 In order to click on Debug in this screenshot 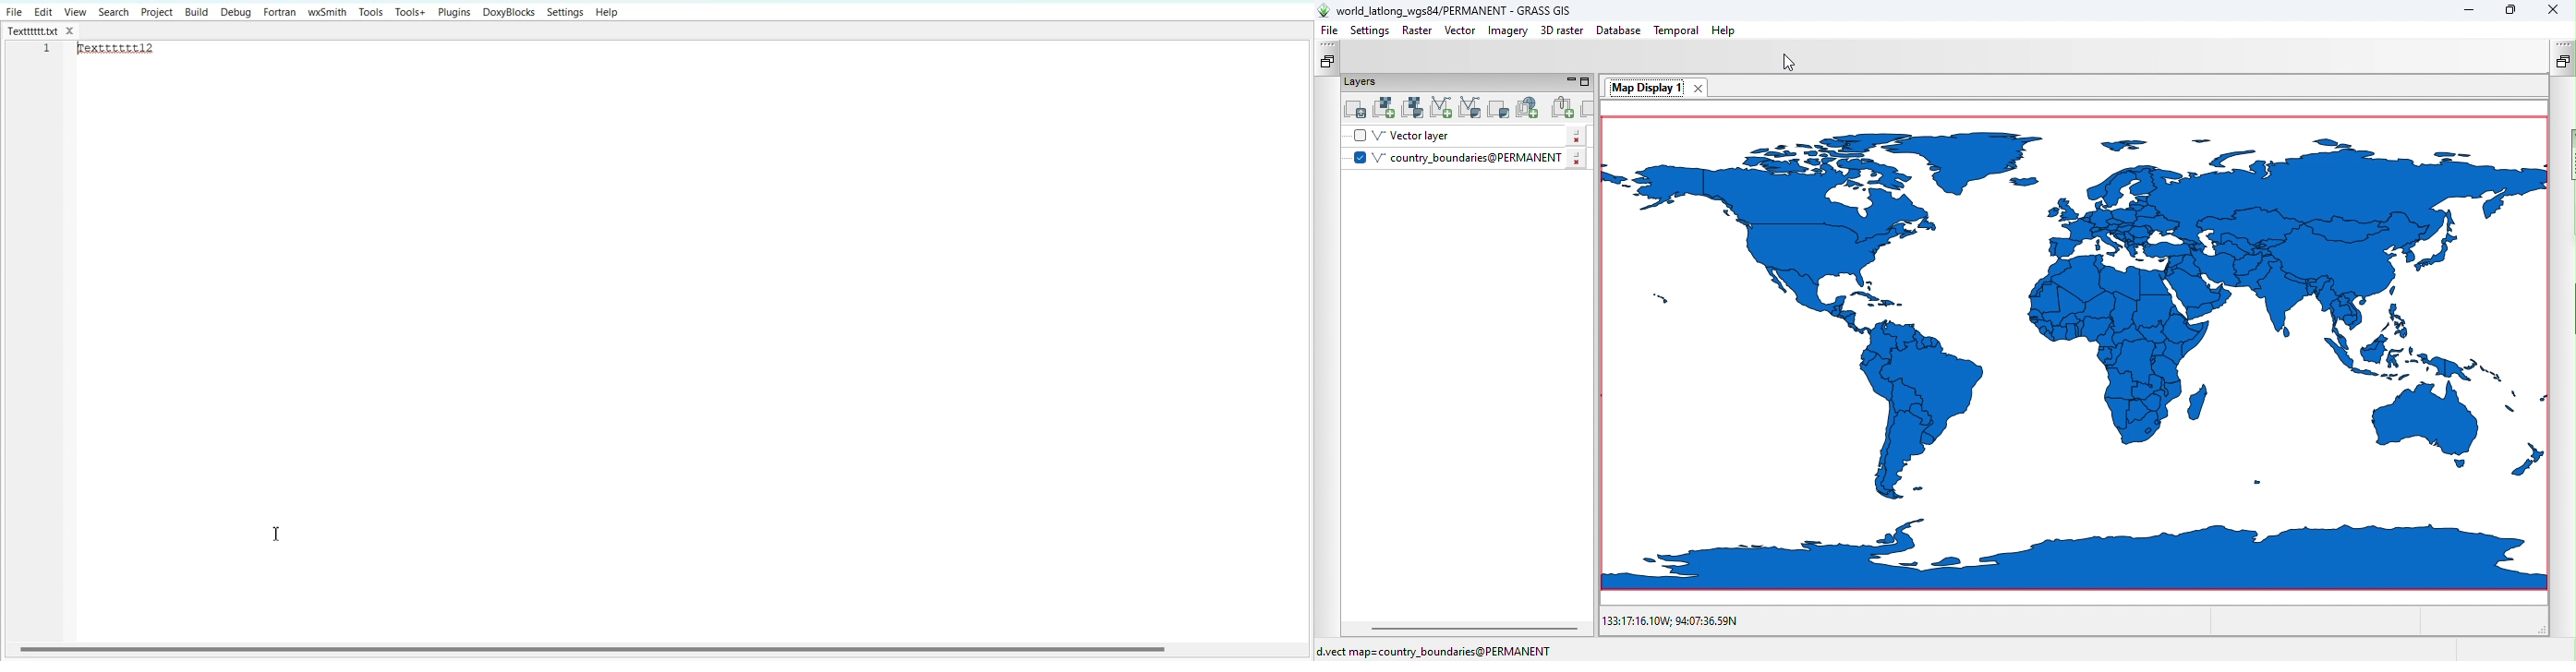, I will do `click(236, 13)`.